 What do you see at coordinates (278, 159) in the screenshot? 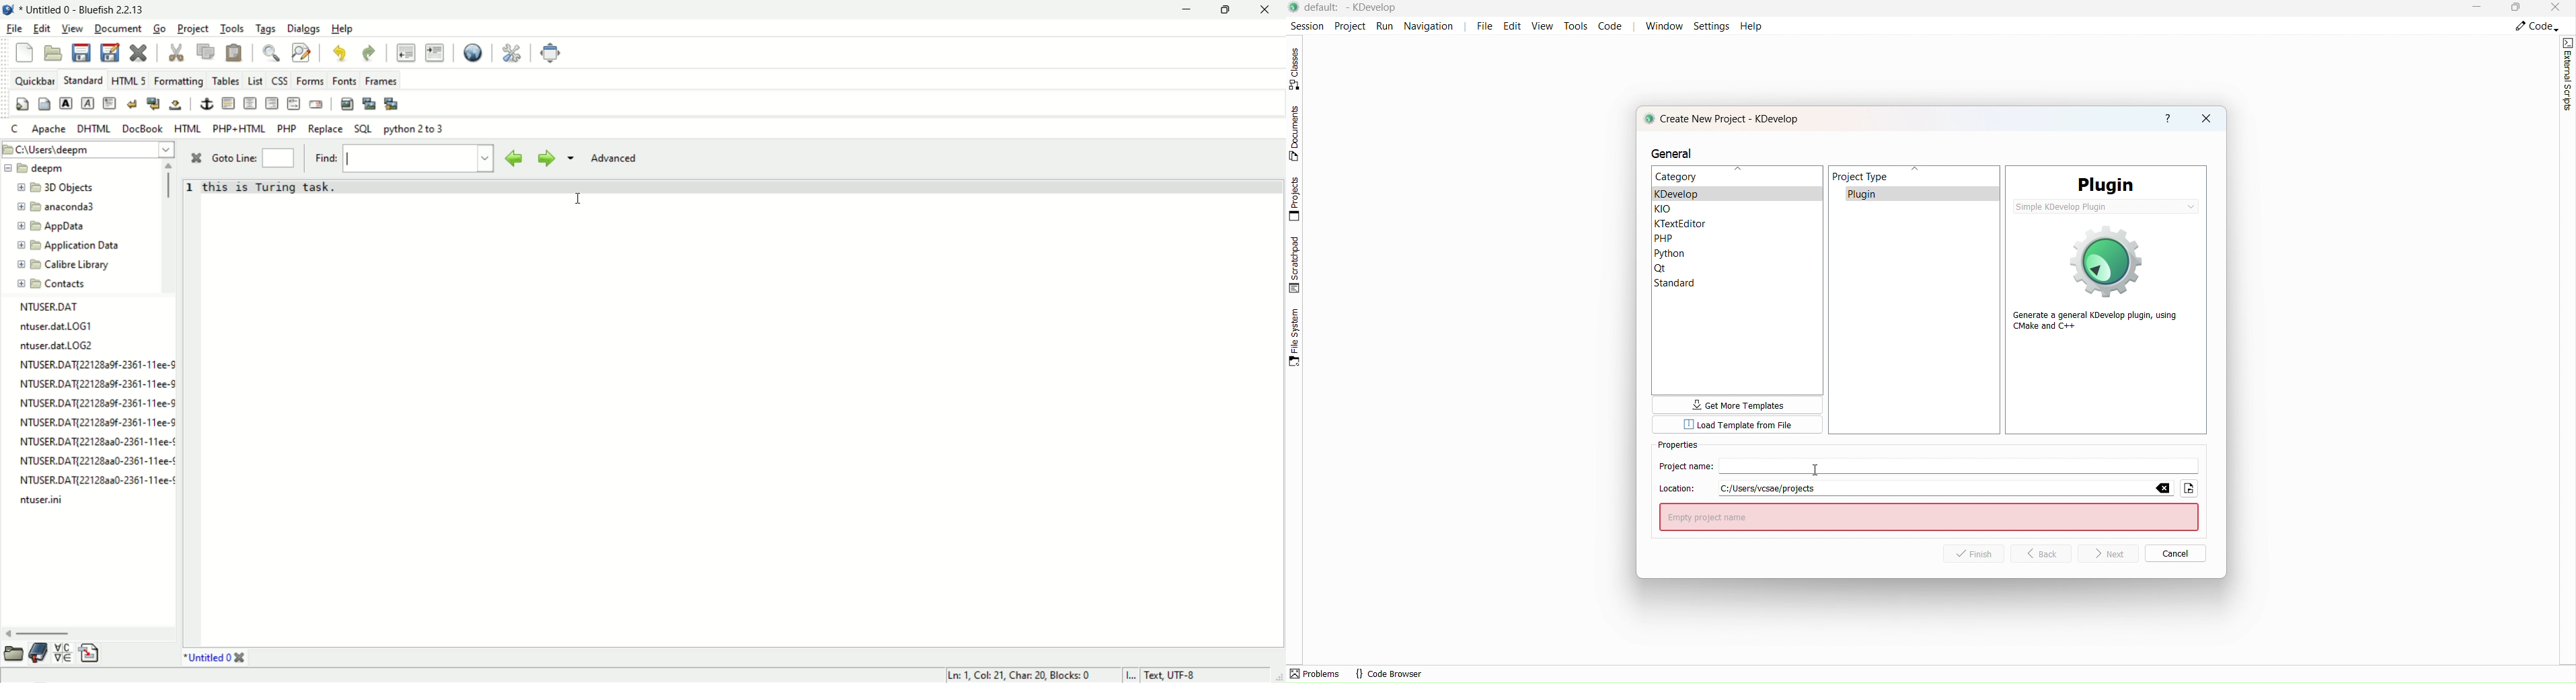
I see `goto line number` at bounding box center [278, 159].